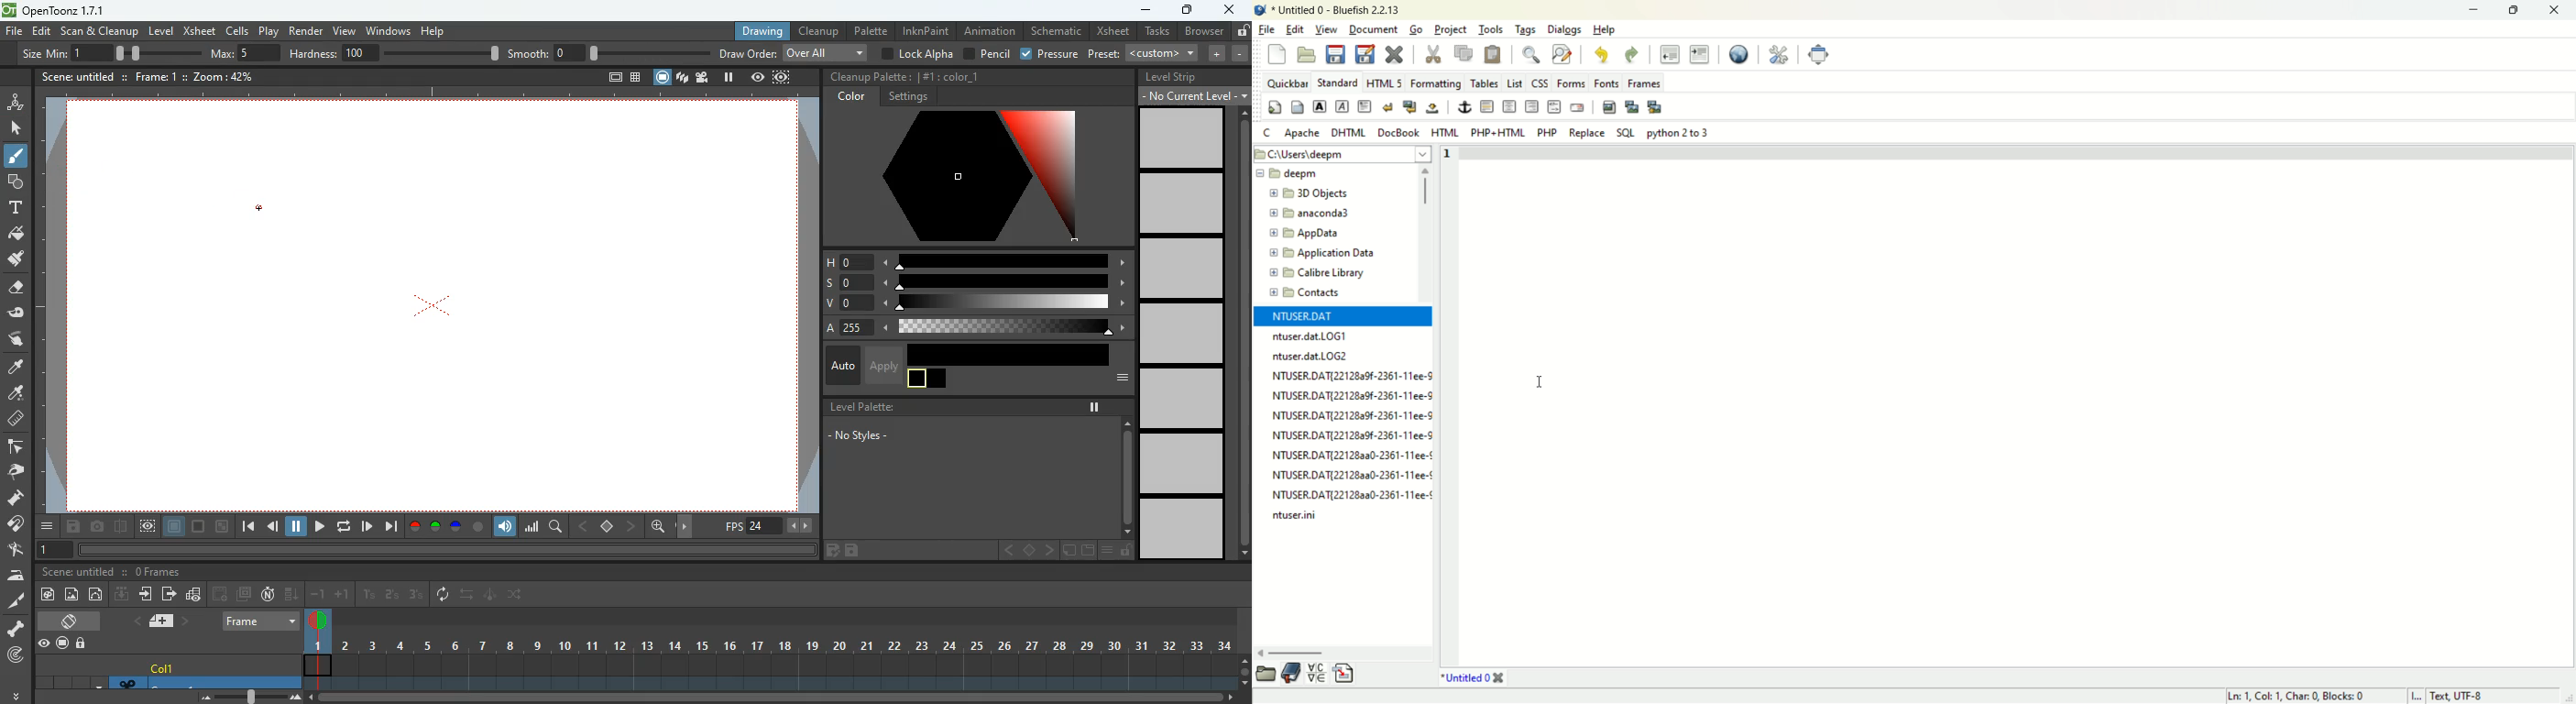 This screenshot has width=2576, height=728. What do you see at coordinates (636, 79) in the screenshot?
I see `table` at bounding box center [636, 79].